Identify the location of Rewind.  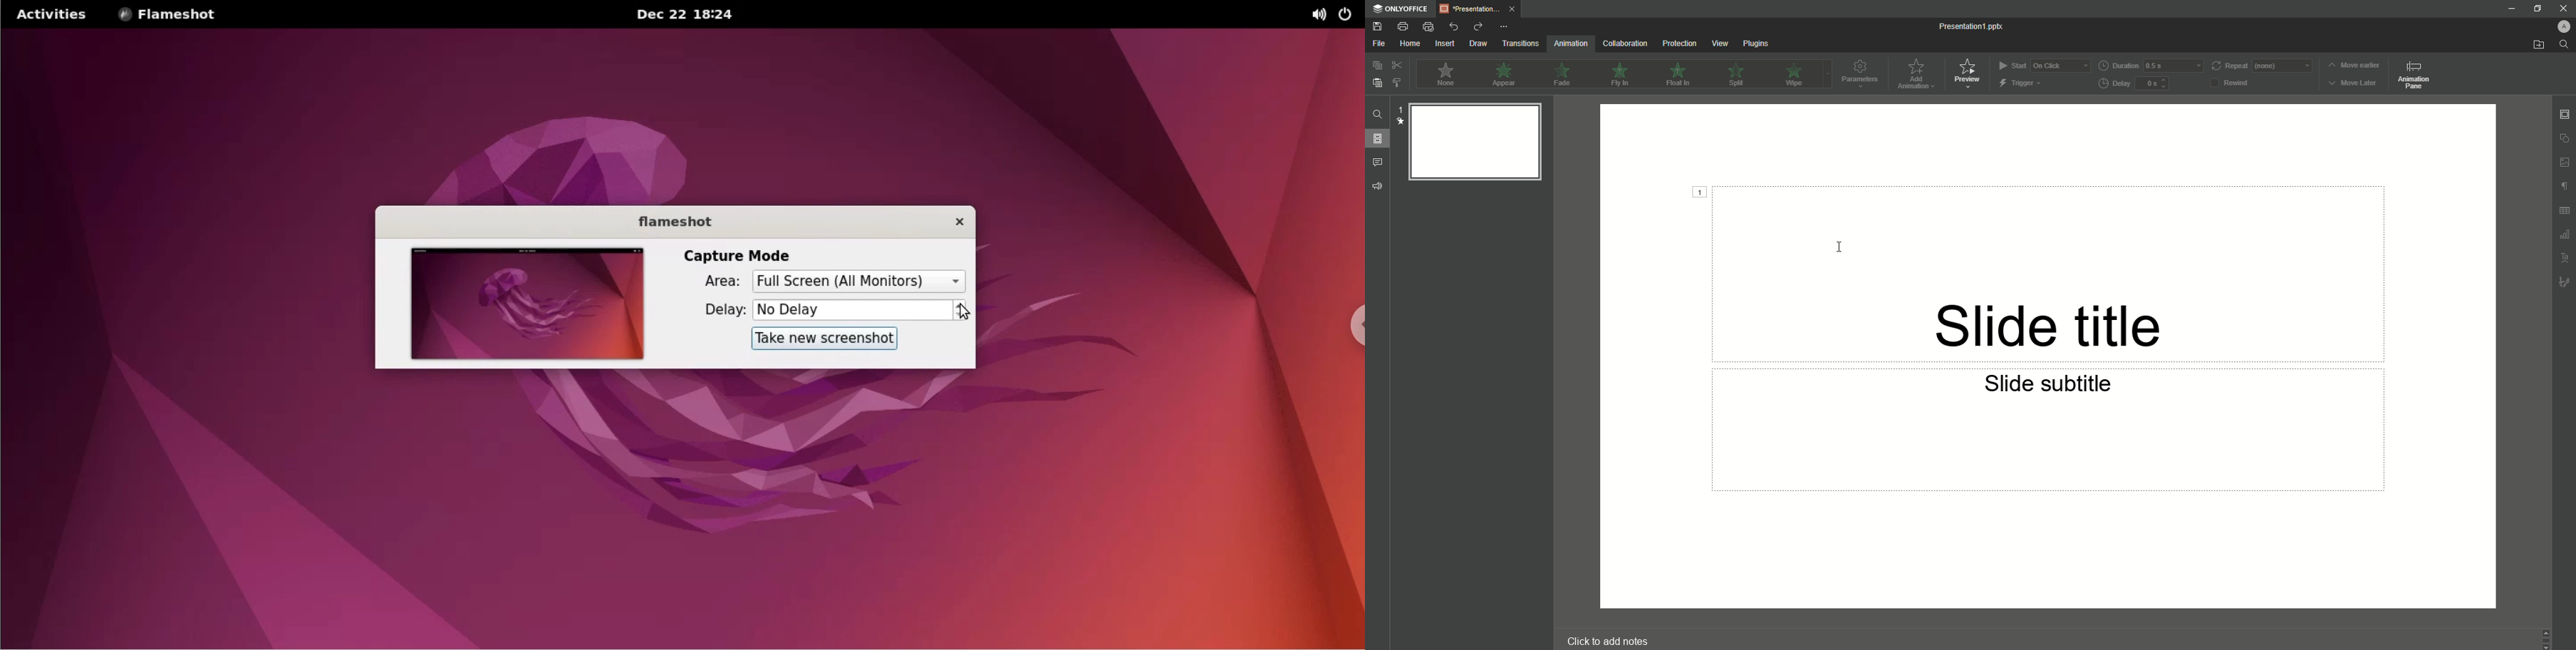
(2234, 83).